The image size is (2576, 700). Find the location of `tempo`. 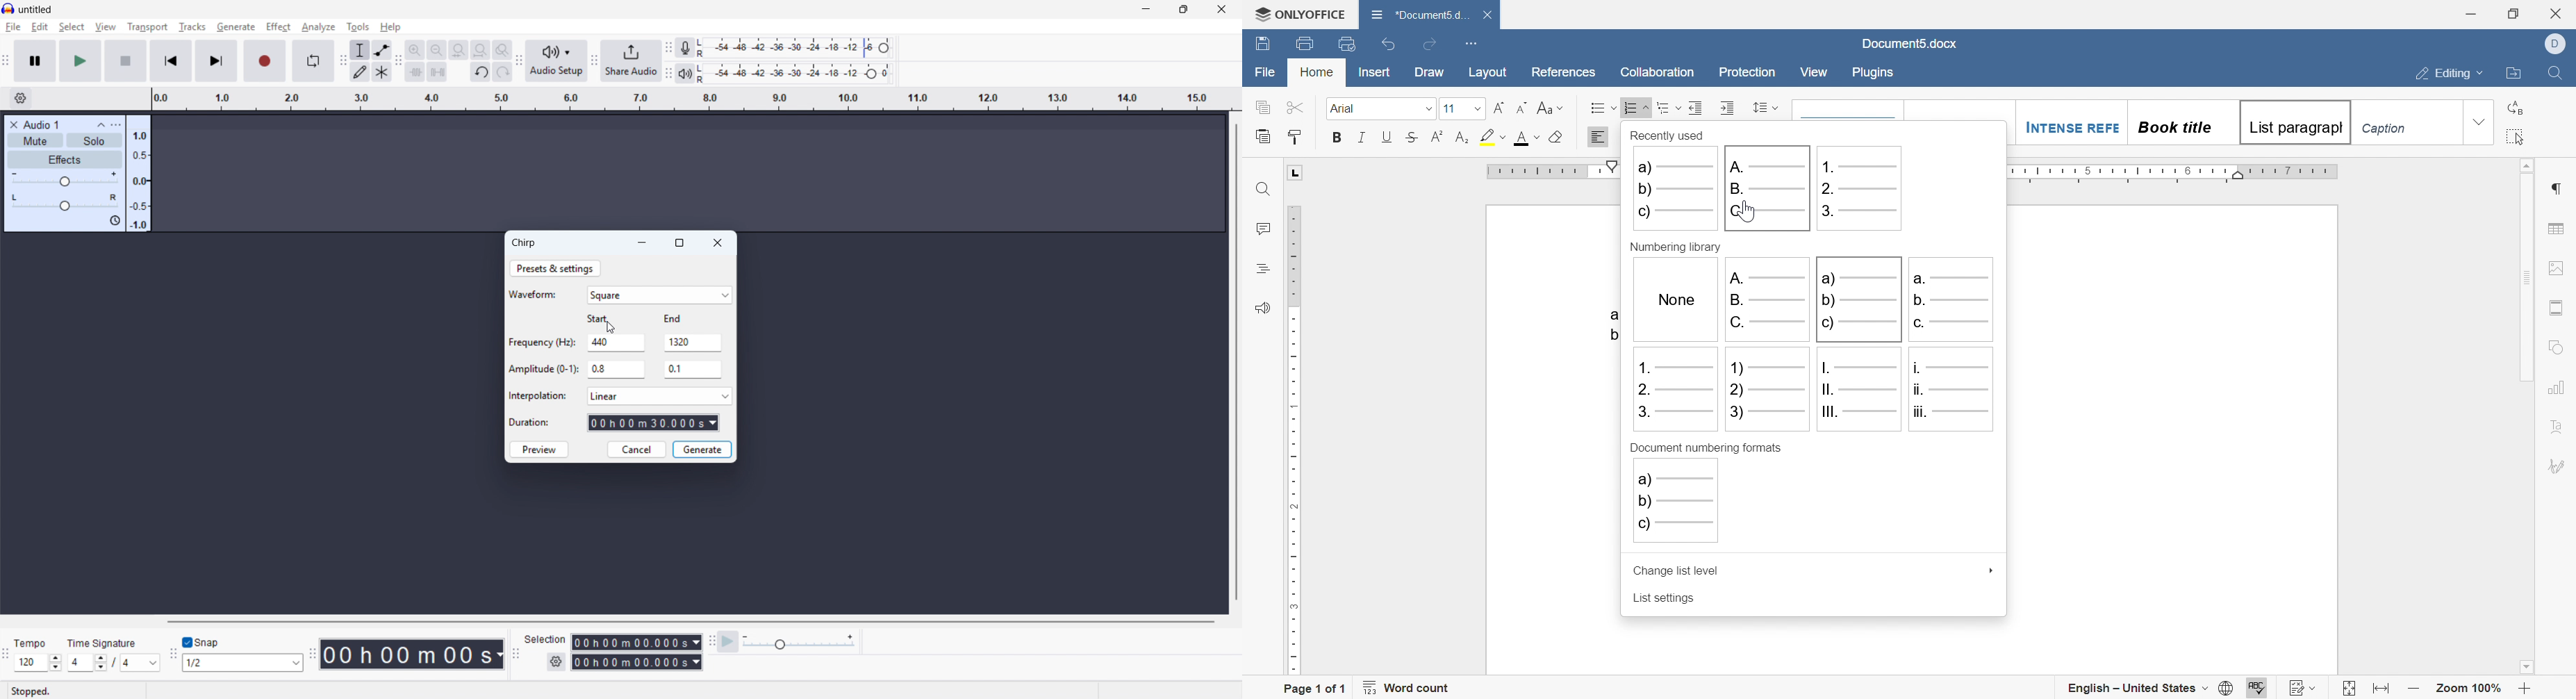

tempo is located at coordinates (32, 643).